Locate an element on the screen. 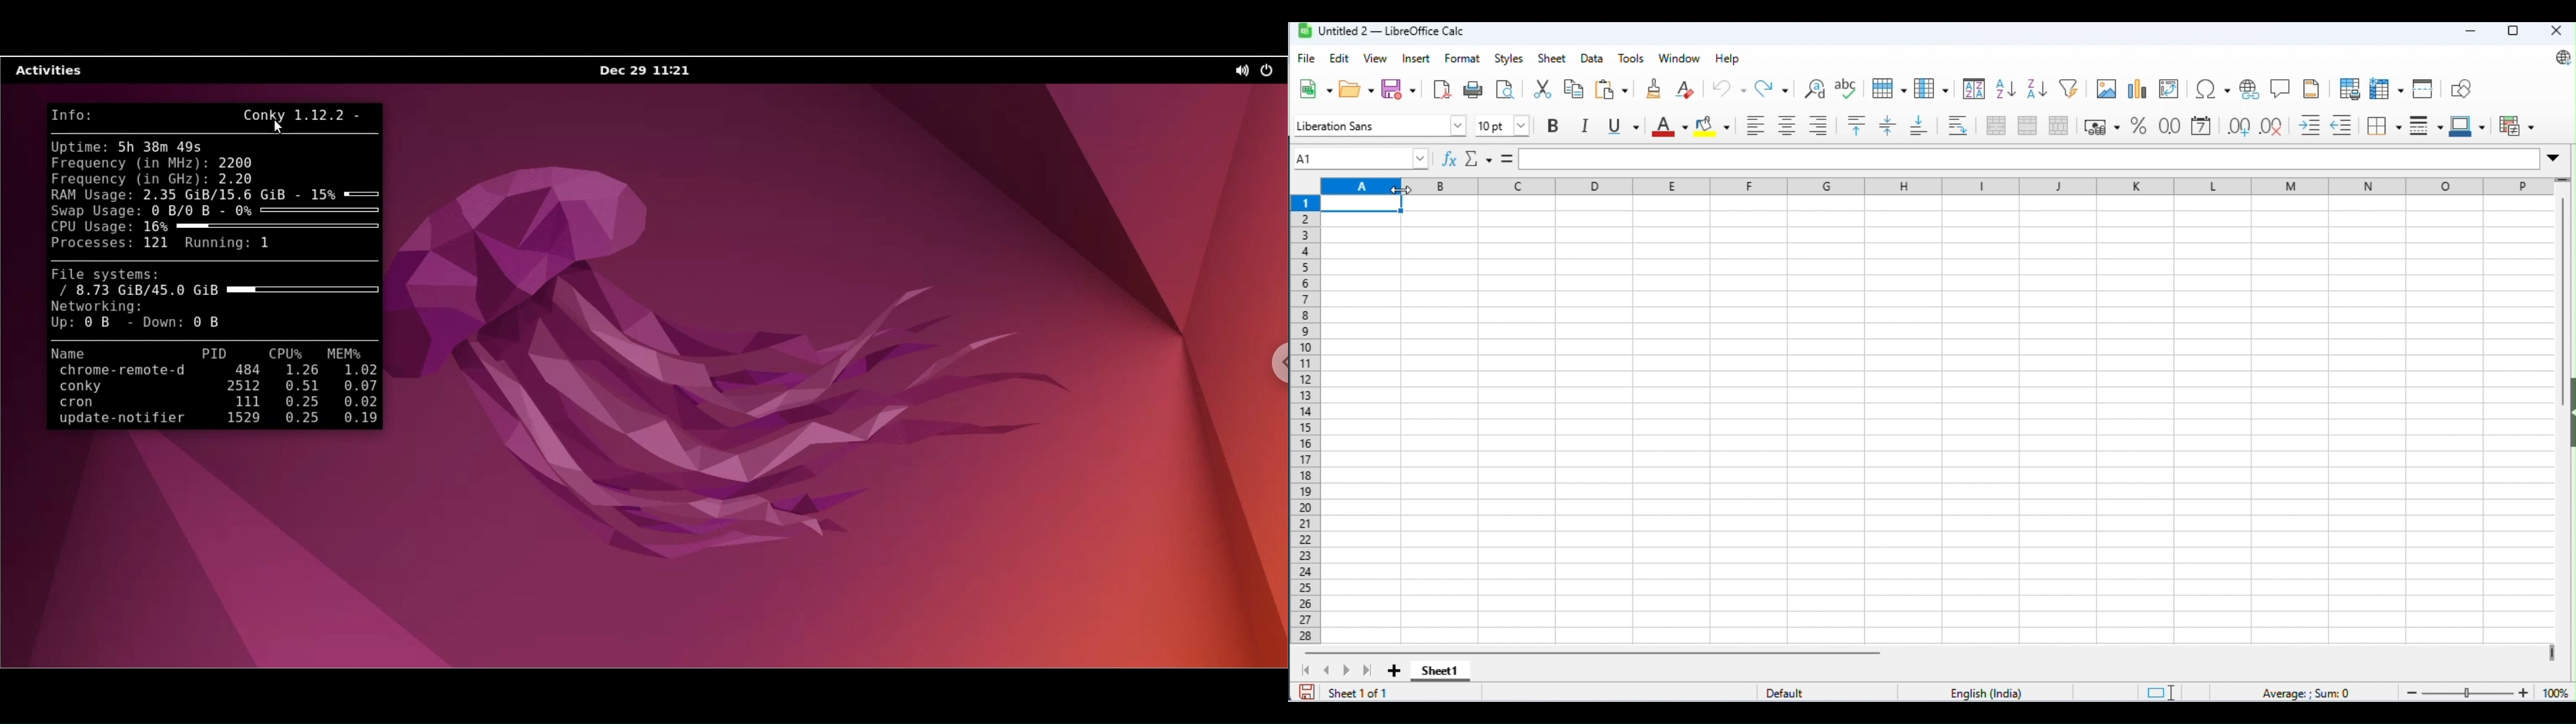  export as pdf is located at coordinates (1442, 88).